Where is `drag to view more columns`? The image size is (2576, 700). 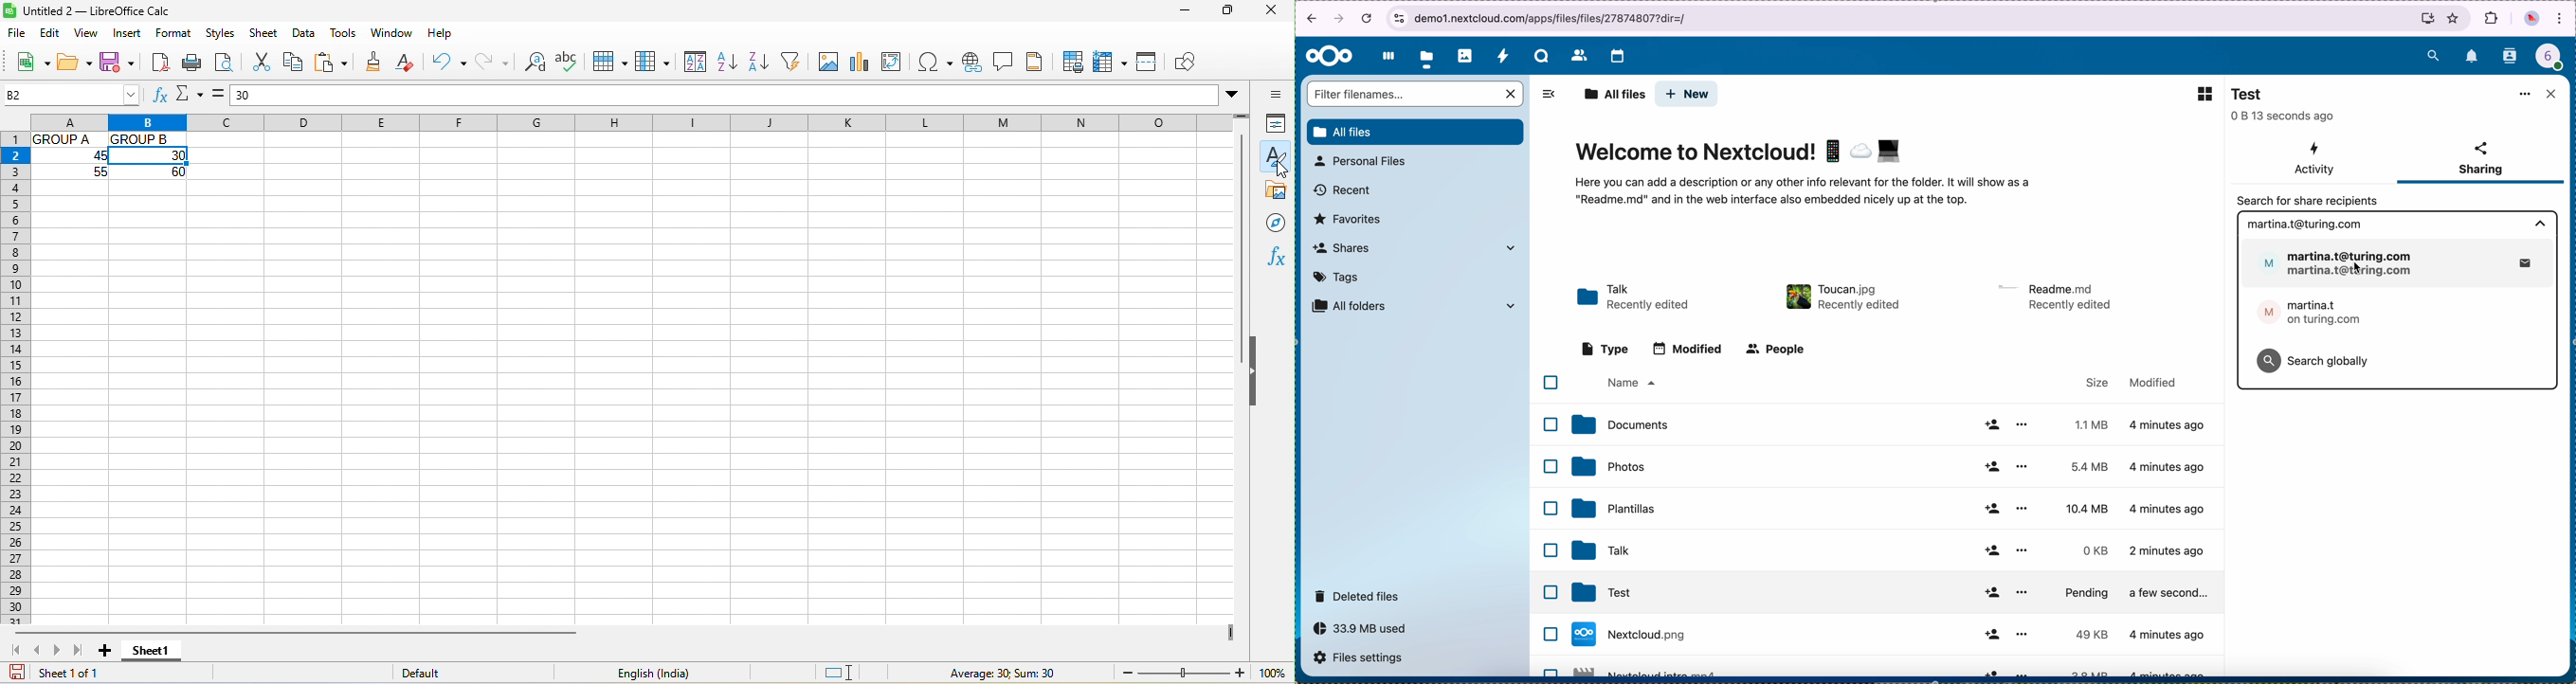
drag to view more columns is located at coordinates (1235, 634).